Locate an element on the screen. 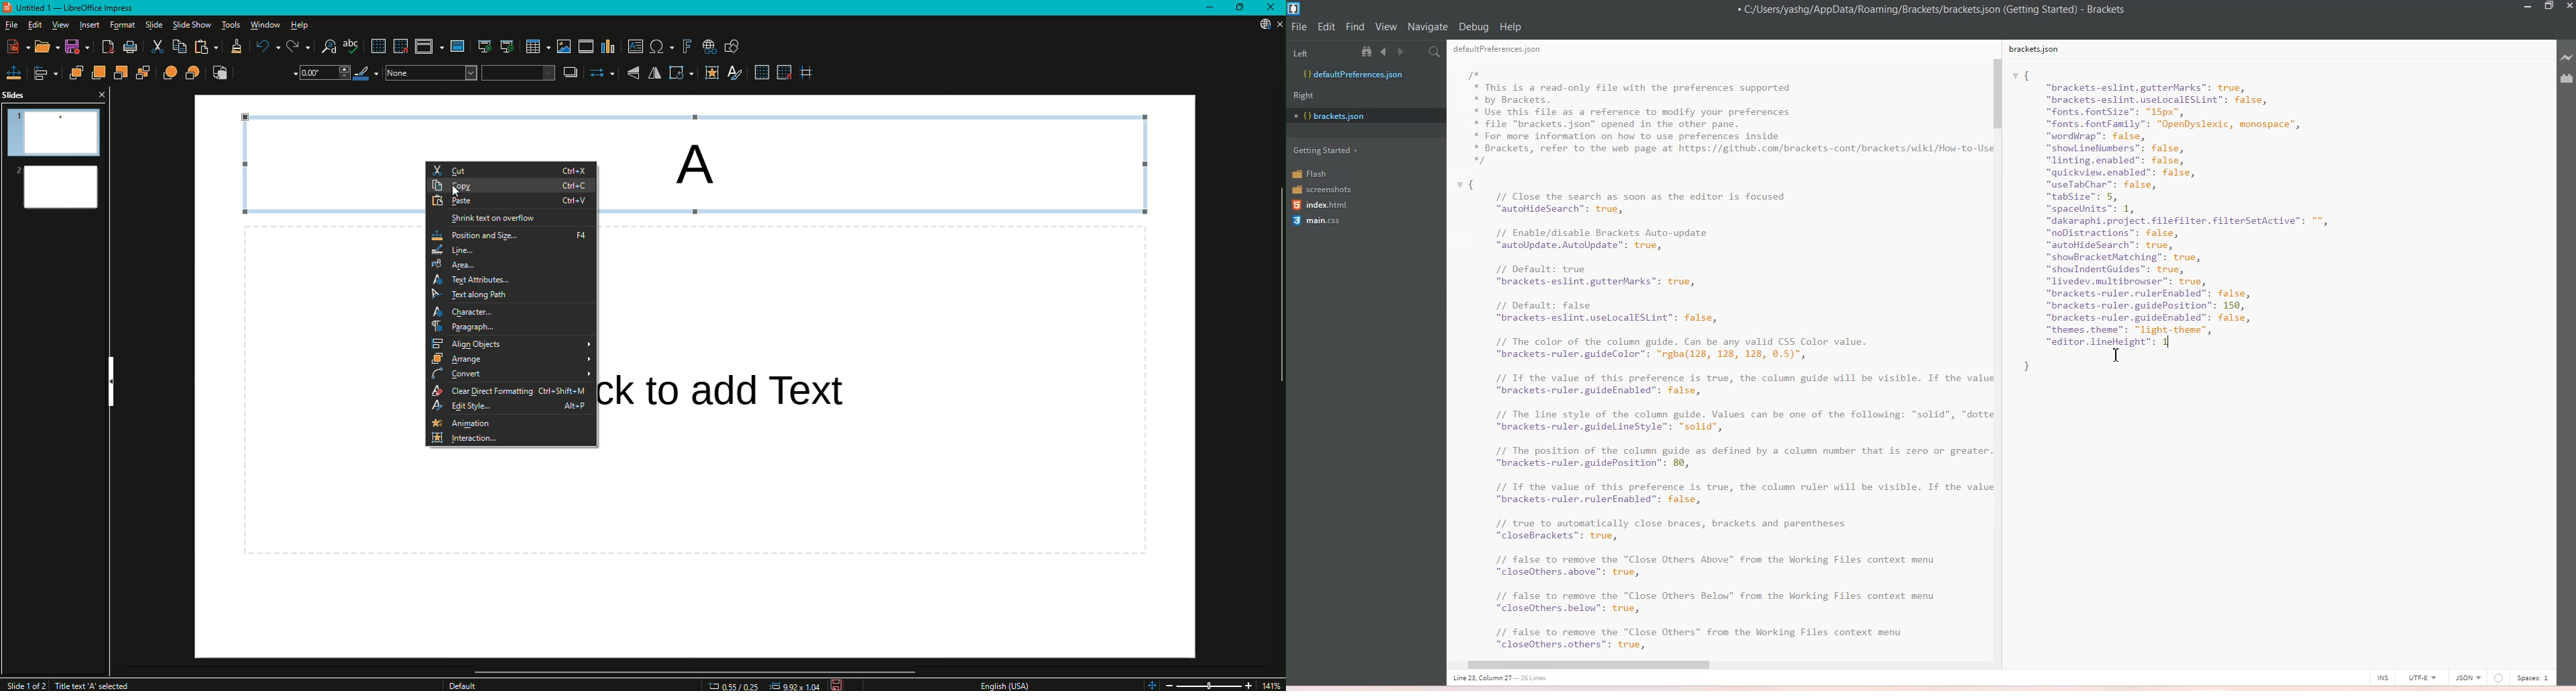  Zoom controls is located at coordinates (1149, 682).